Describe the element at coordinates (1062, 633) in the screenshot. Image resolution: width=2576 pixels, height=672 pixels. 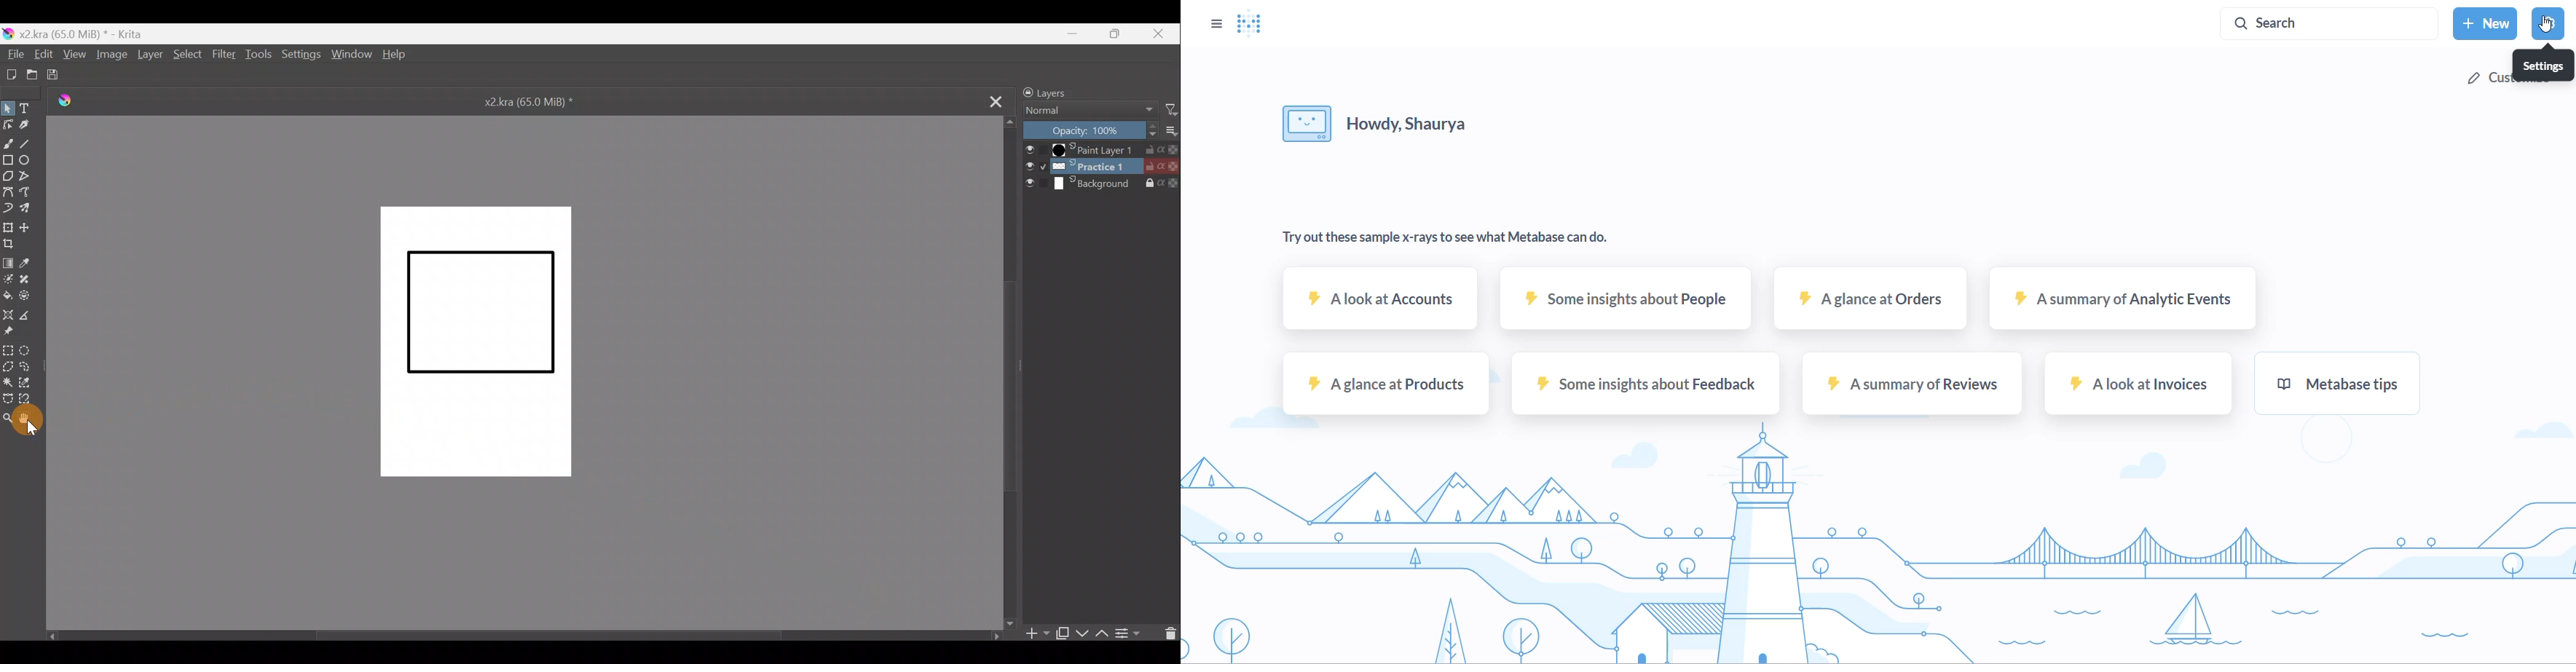
I see `Duplicate layer` at that location.